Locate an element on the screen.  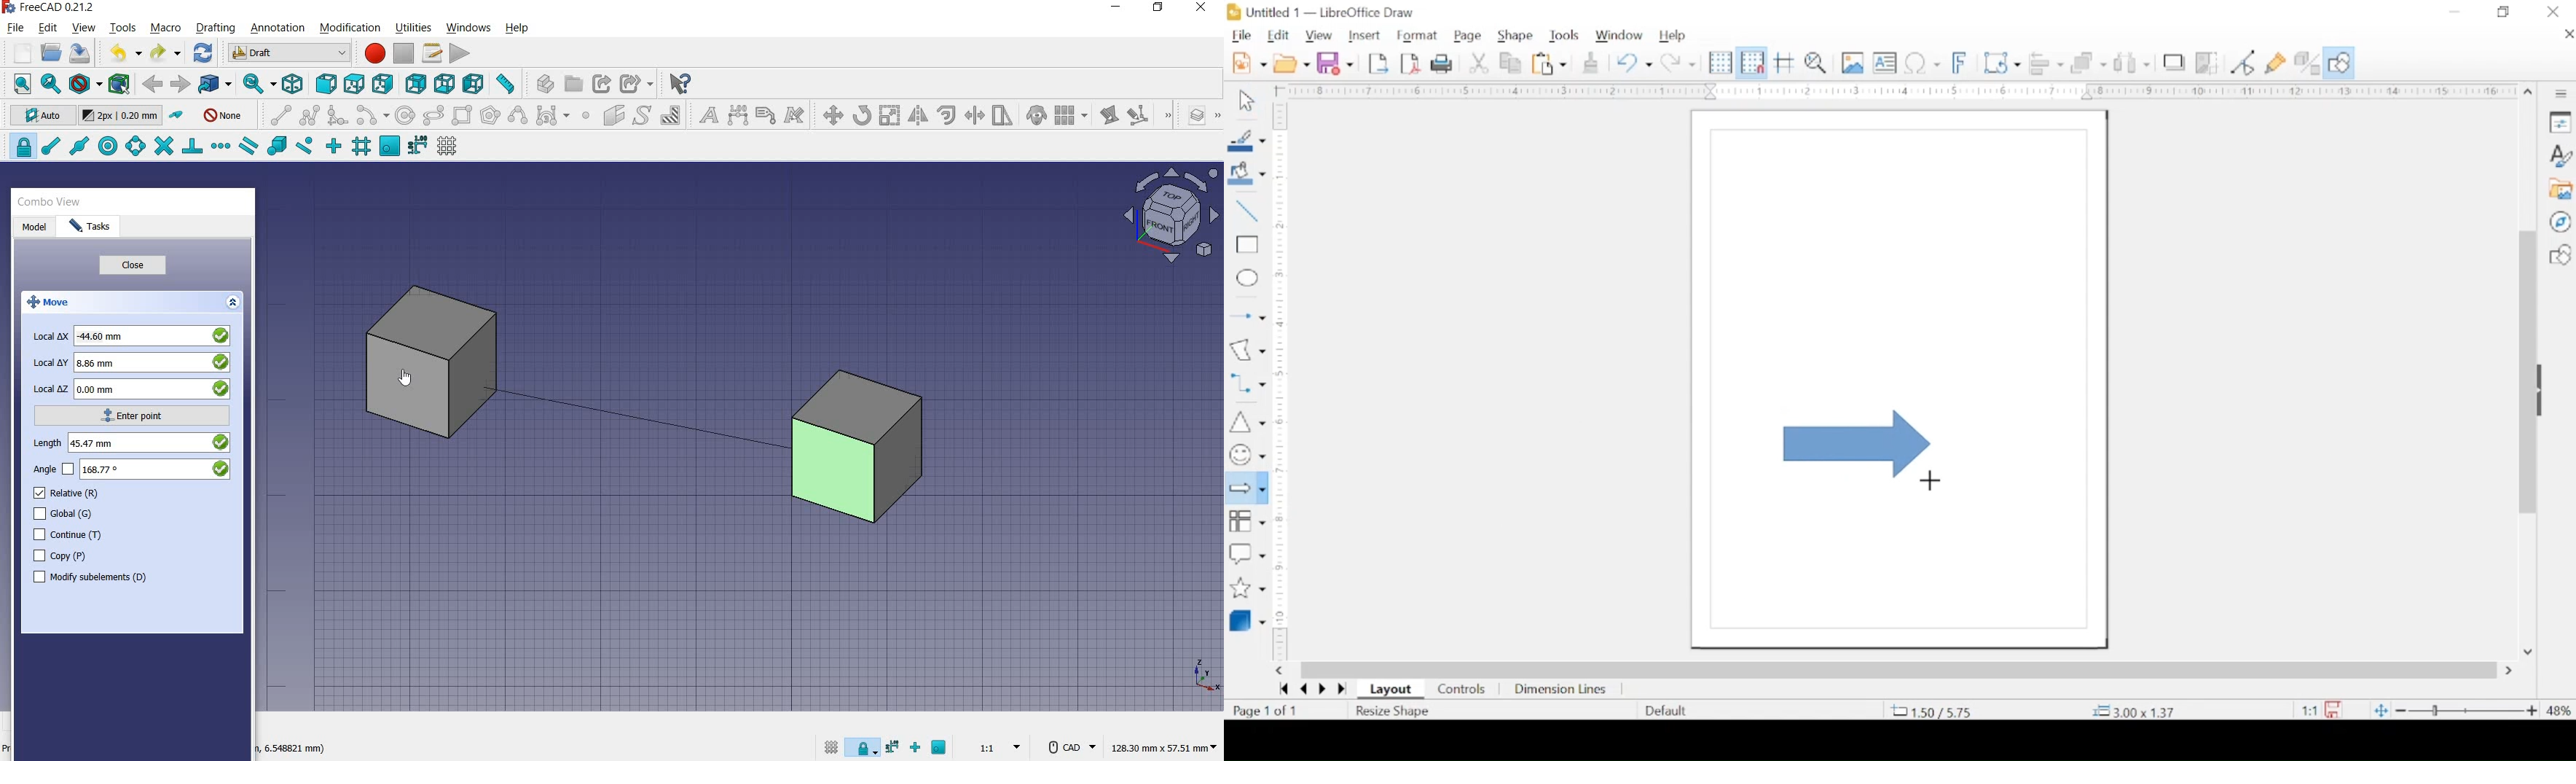
snap perpendicular is located at coordinates (193, 147).